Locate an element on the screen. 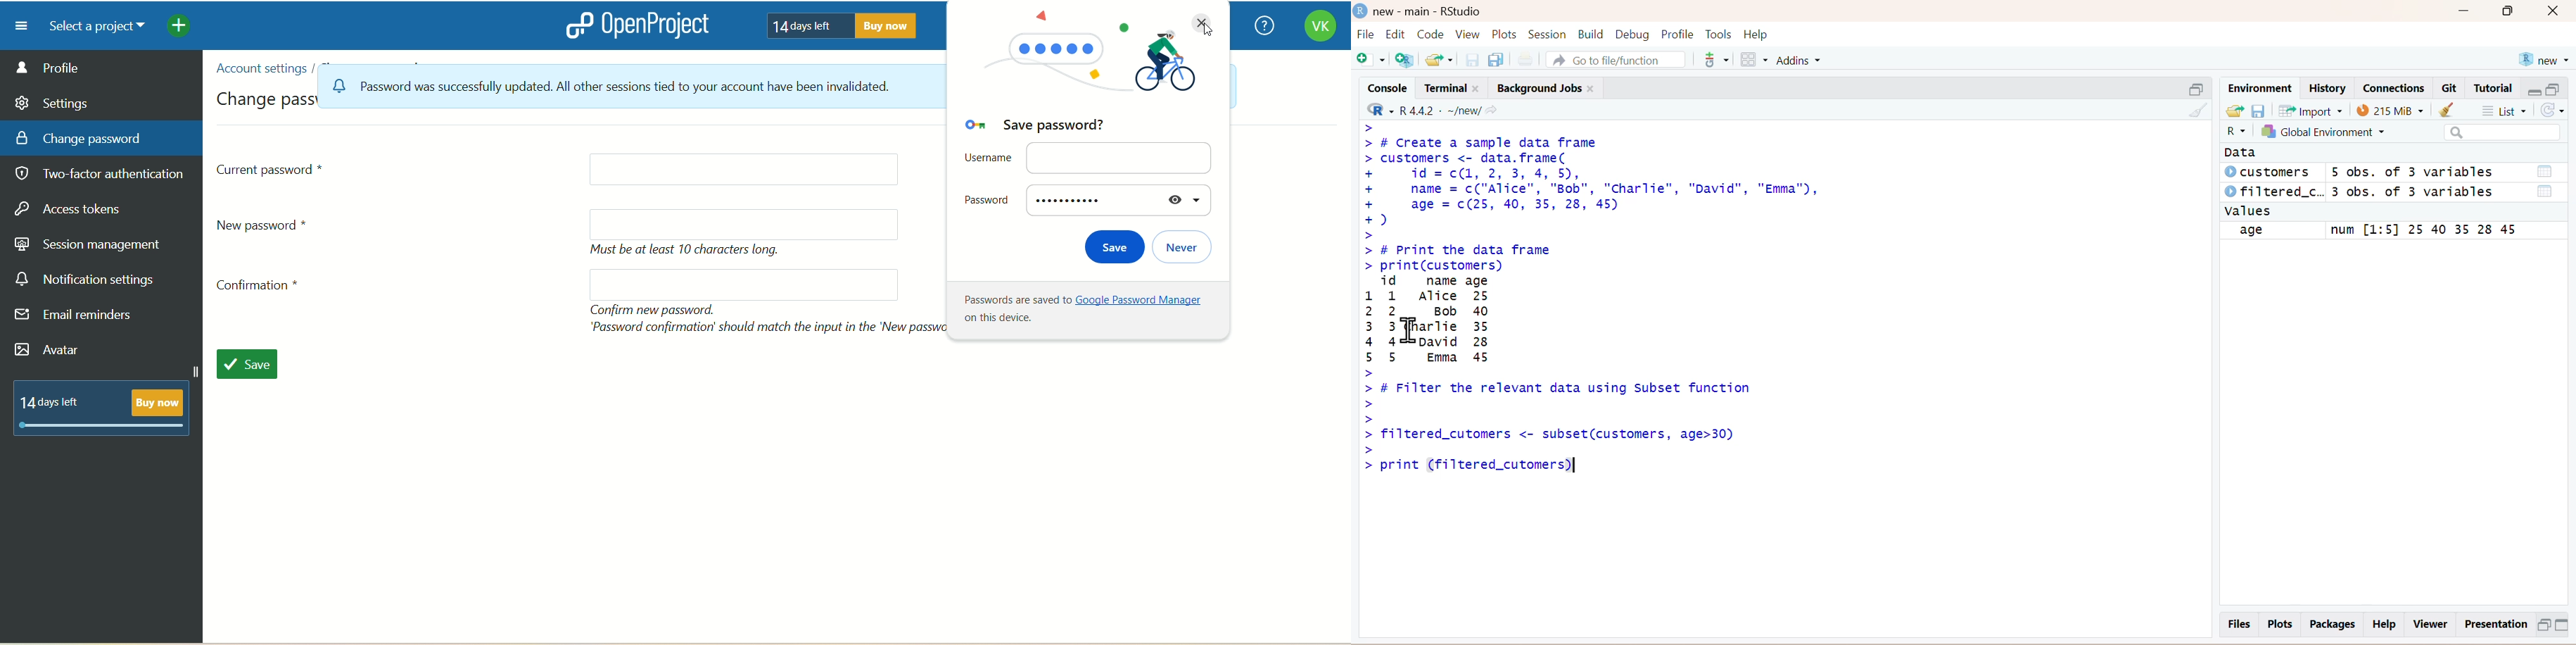  age num [1:5] 25 40 35 28 45 is located at coordinates (2383, 231).